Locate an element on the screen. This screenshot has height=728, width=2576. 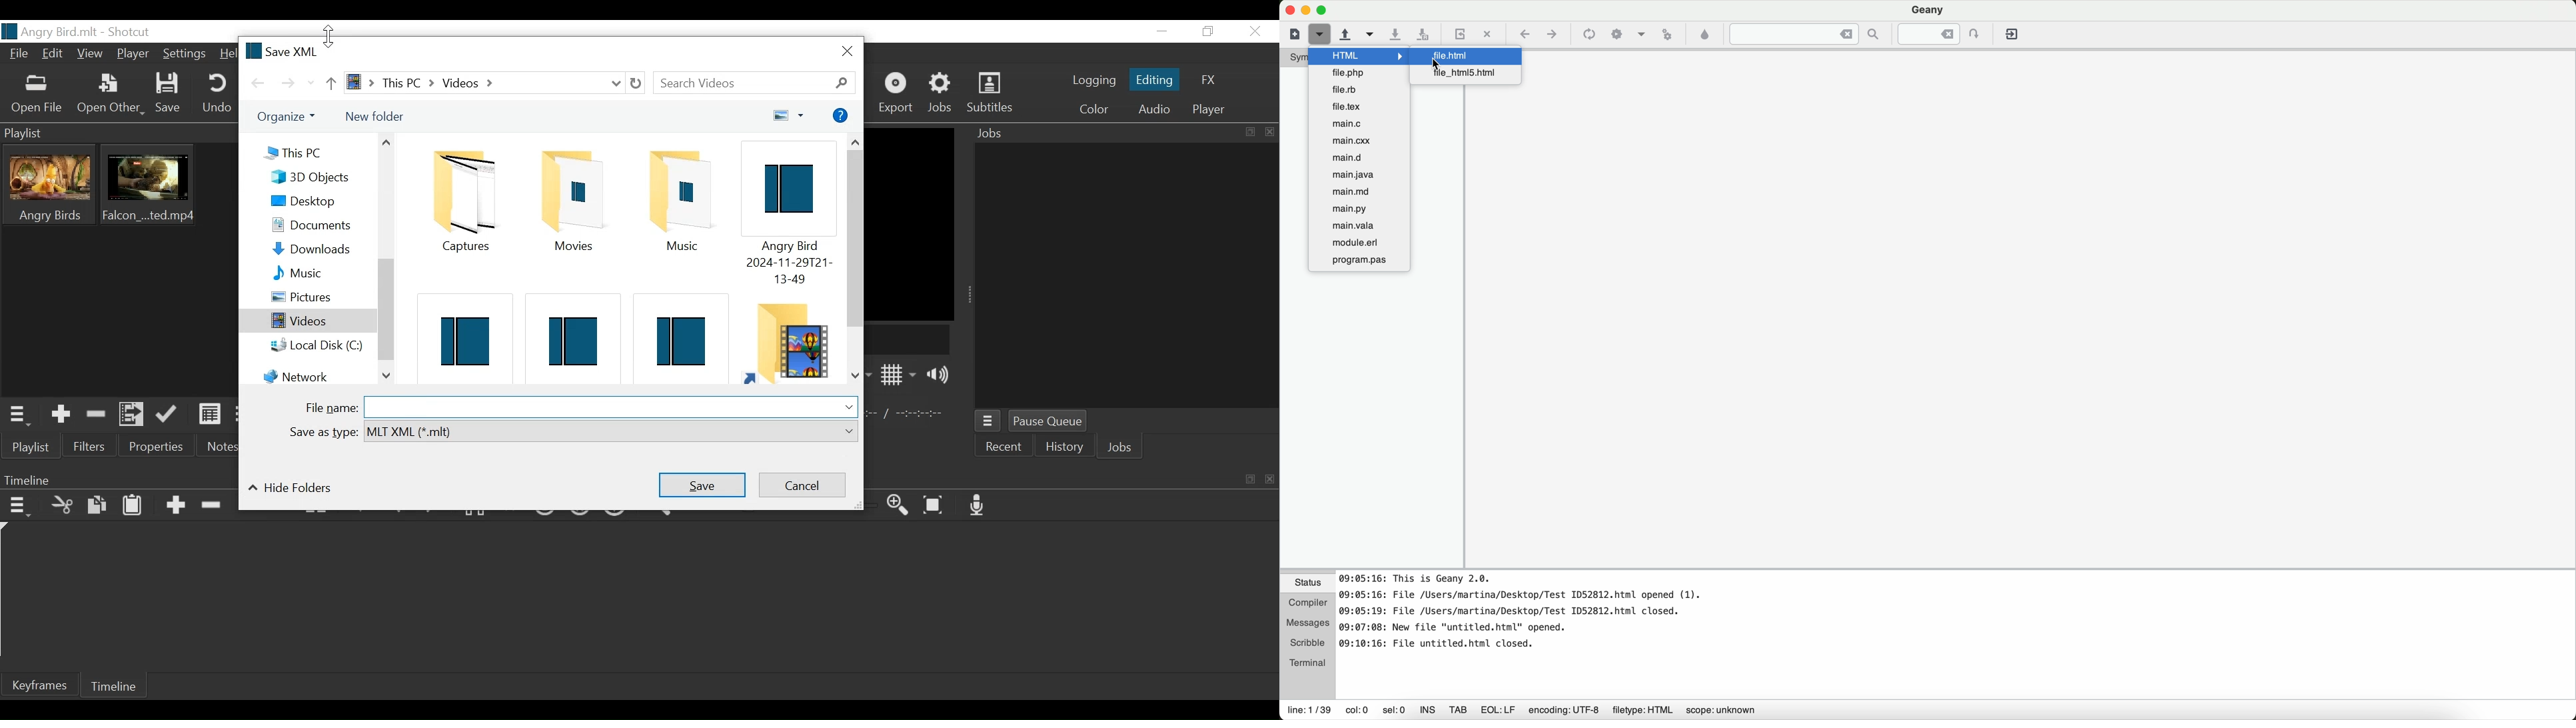
Editing is located at coordinates (1153, 82).